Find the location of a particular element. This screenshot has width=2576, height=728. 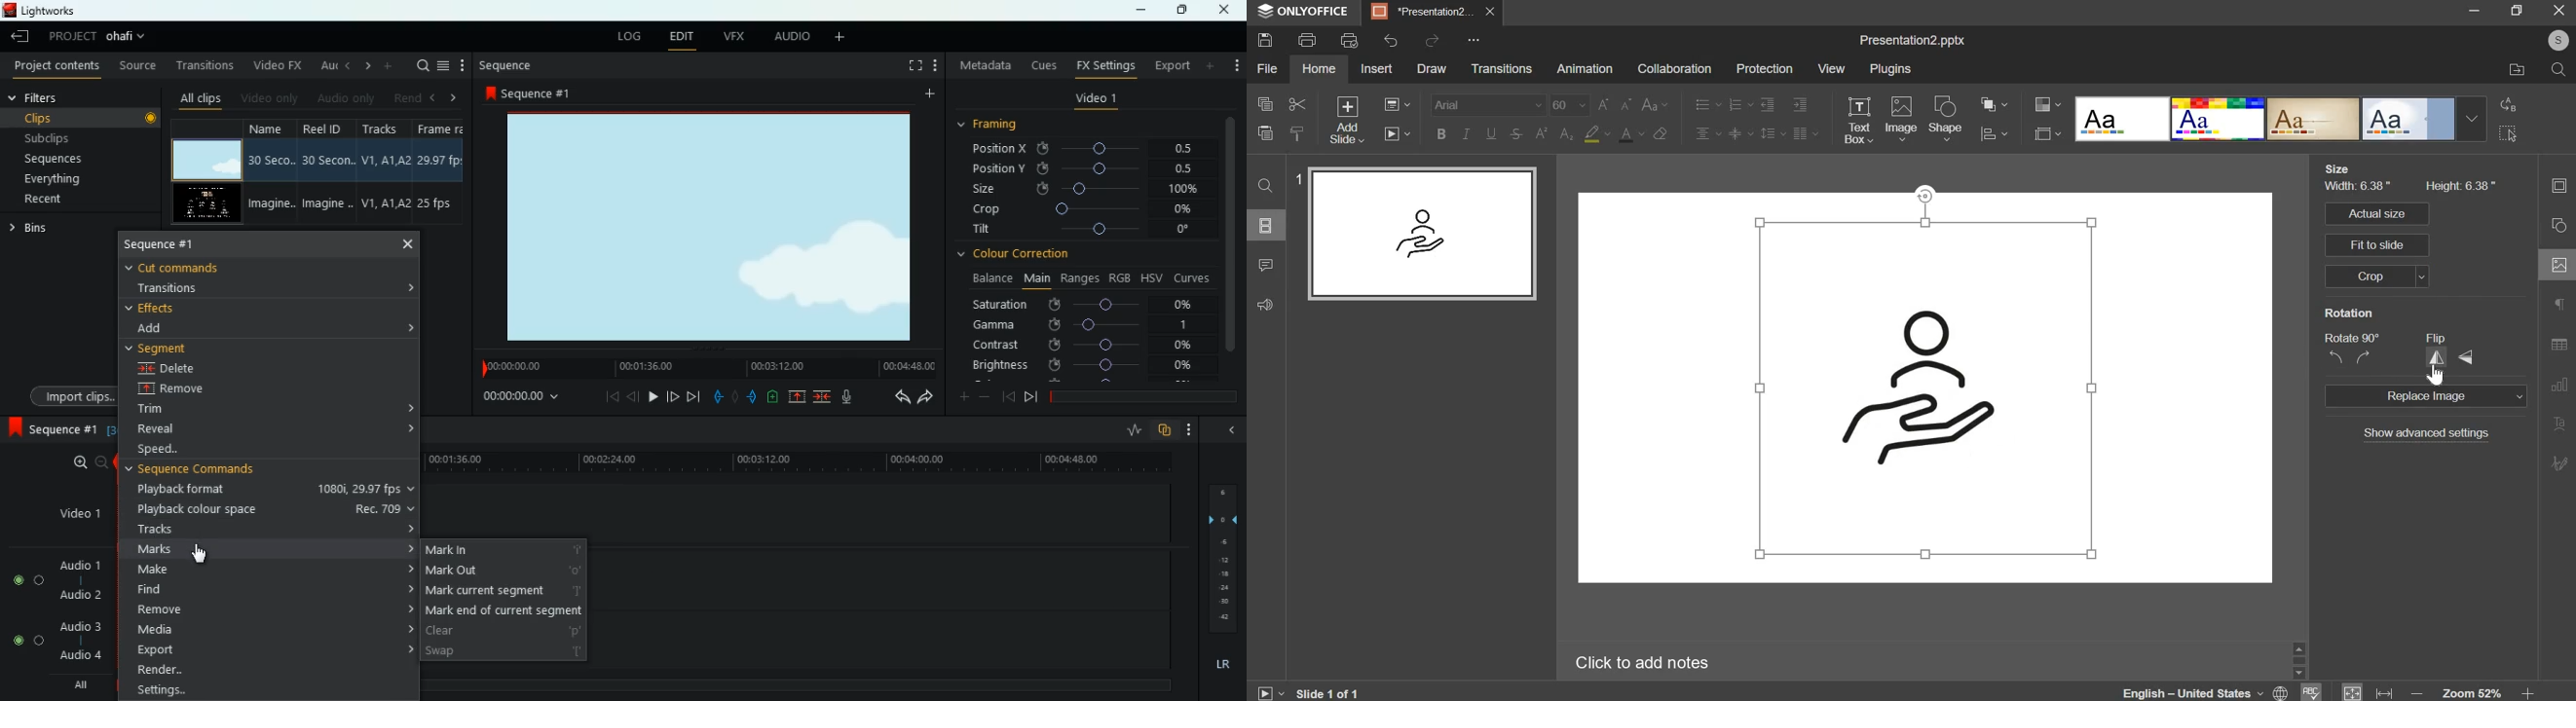

more is located at coordinates (1189, 428).